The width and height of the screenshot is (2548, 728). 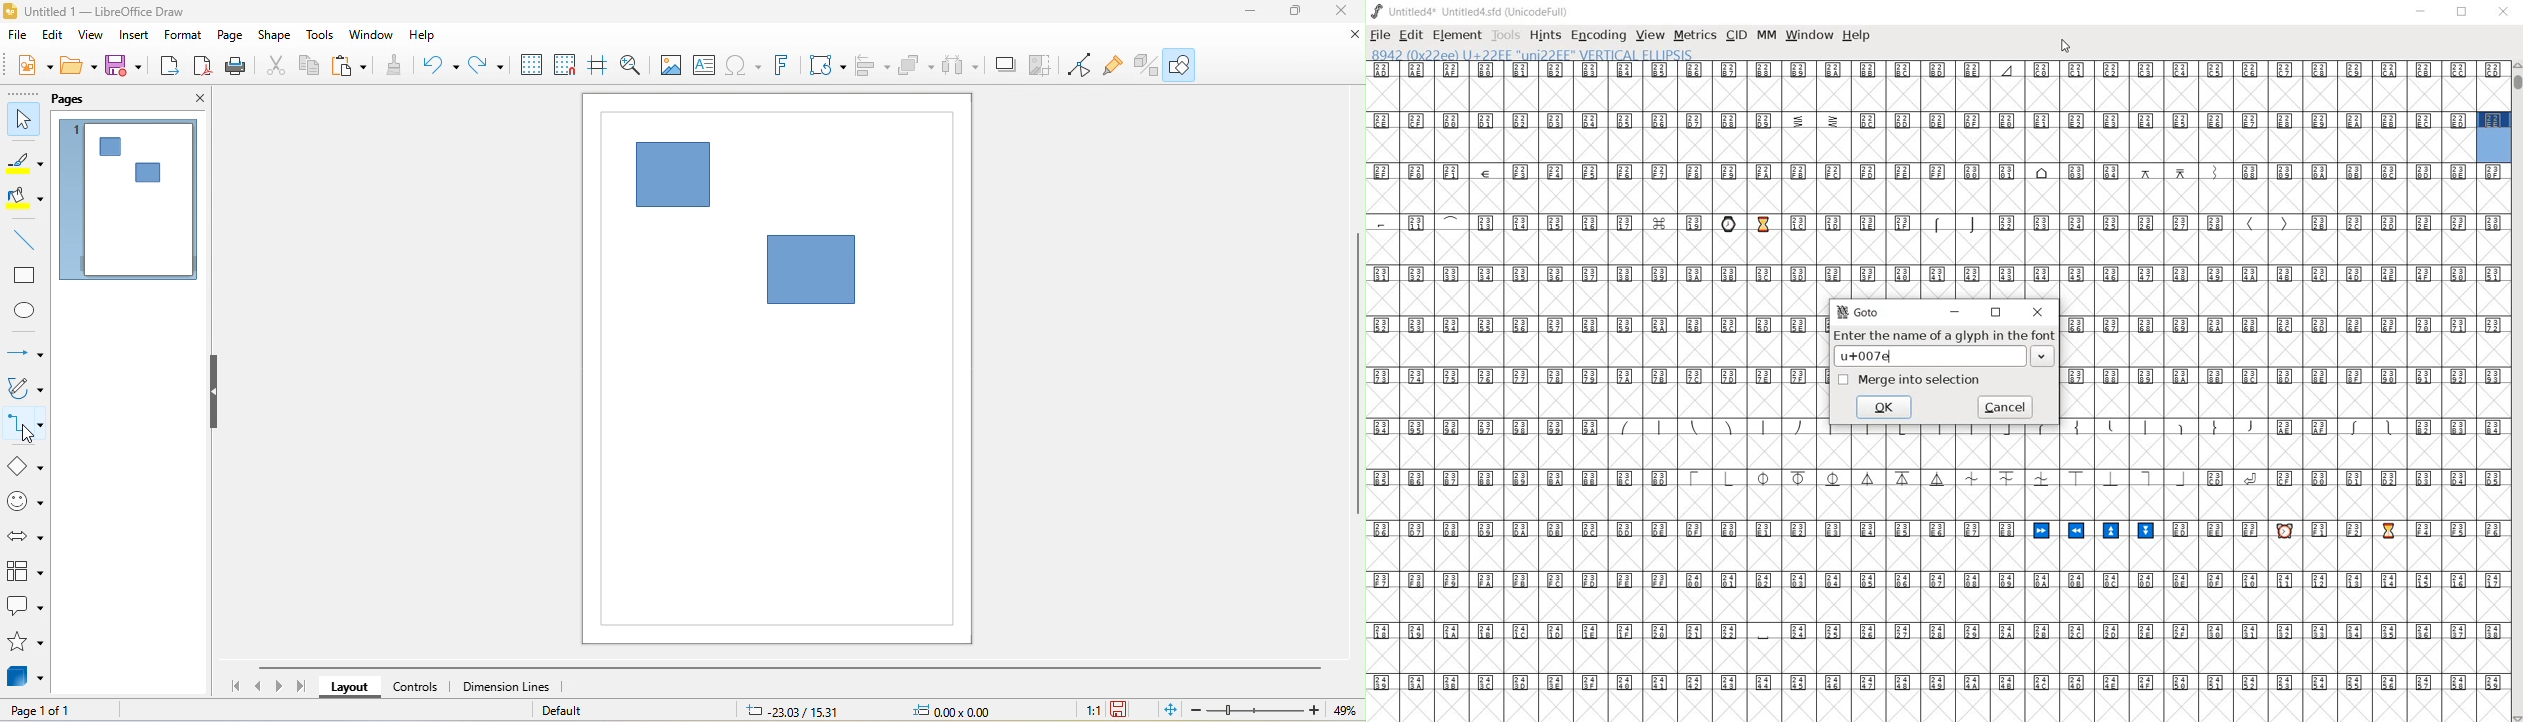 I want to click on page 1, so click(x=129, y=202).